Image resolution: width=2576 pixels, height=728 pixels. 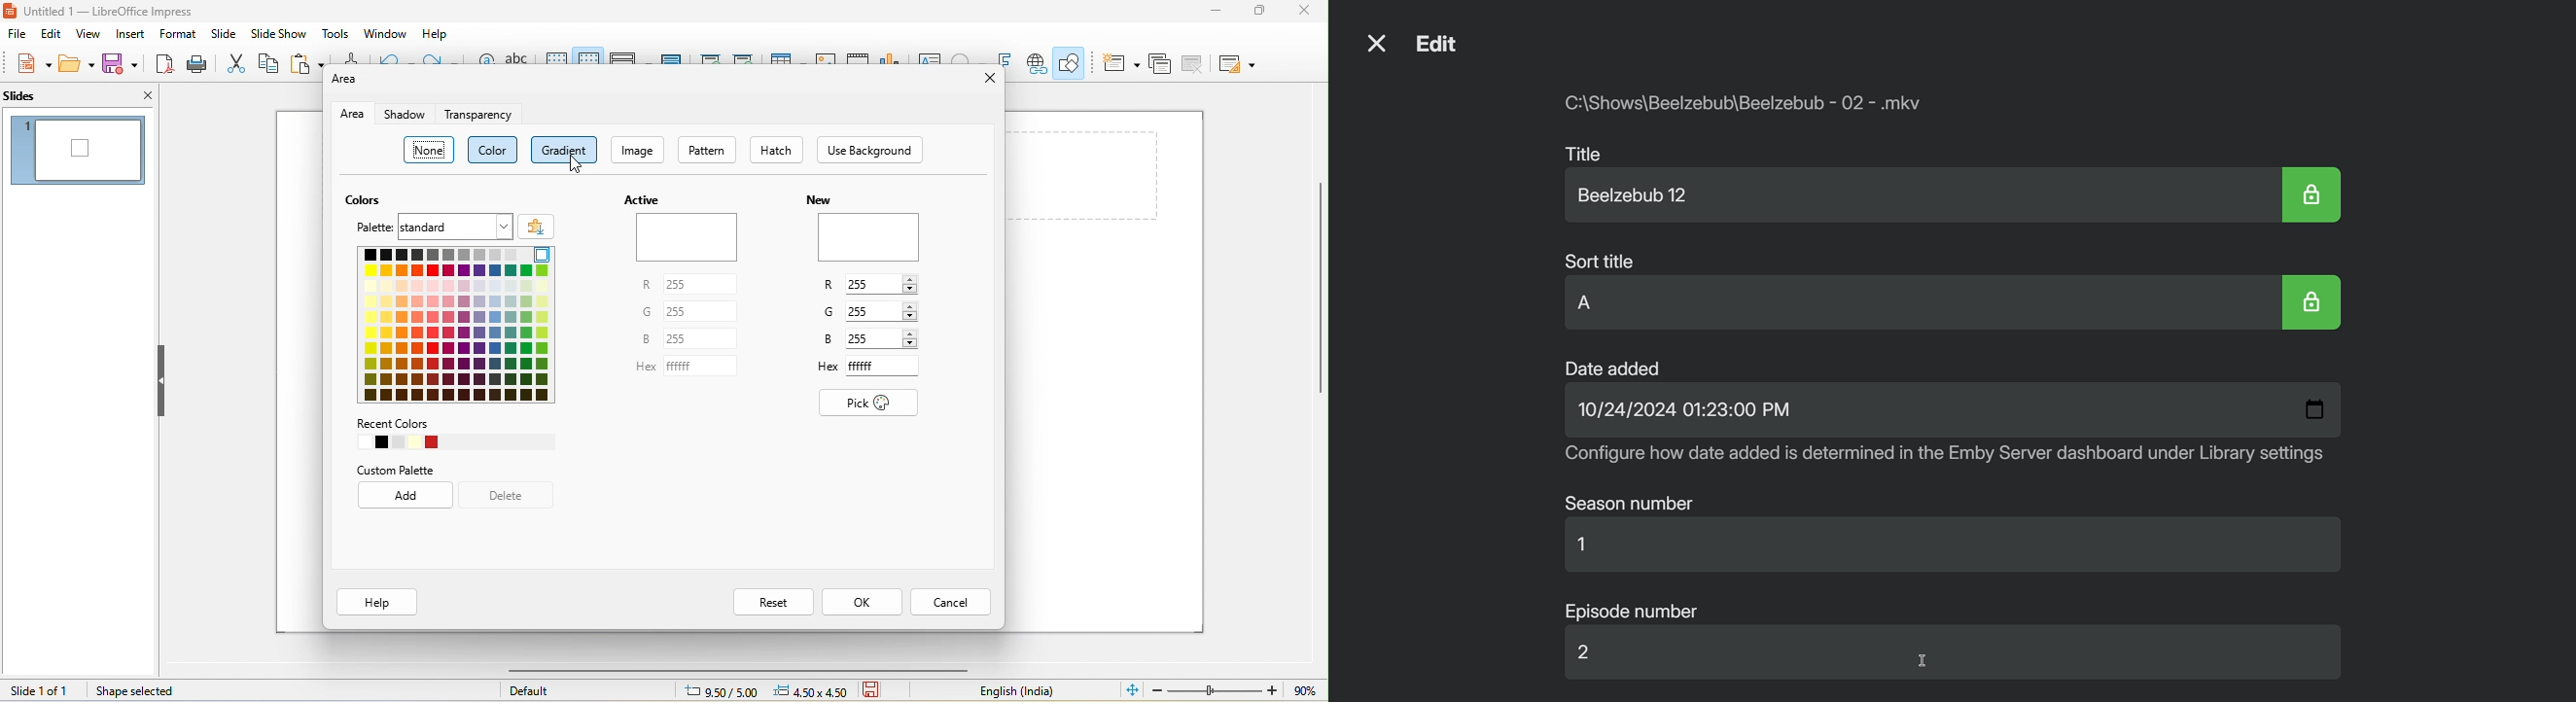 I want to click on horizontal scroll, so click(x=721, y=670).